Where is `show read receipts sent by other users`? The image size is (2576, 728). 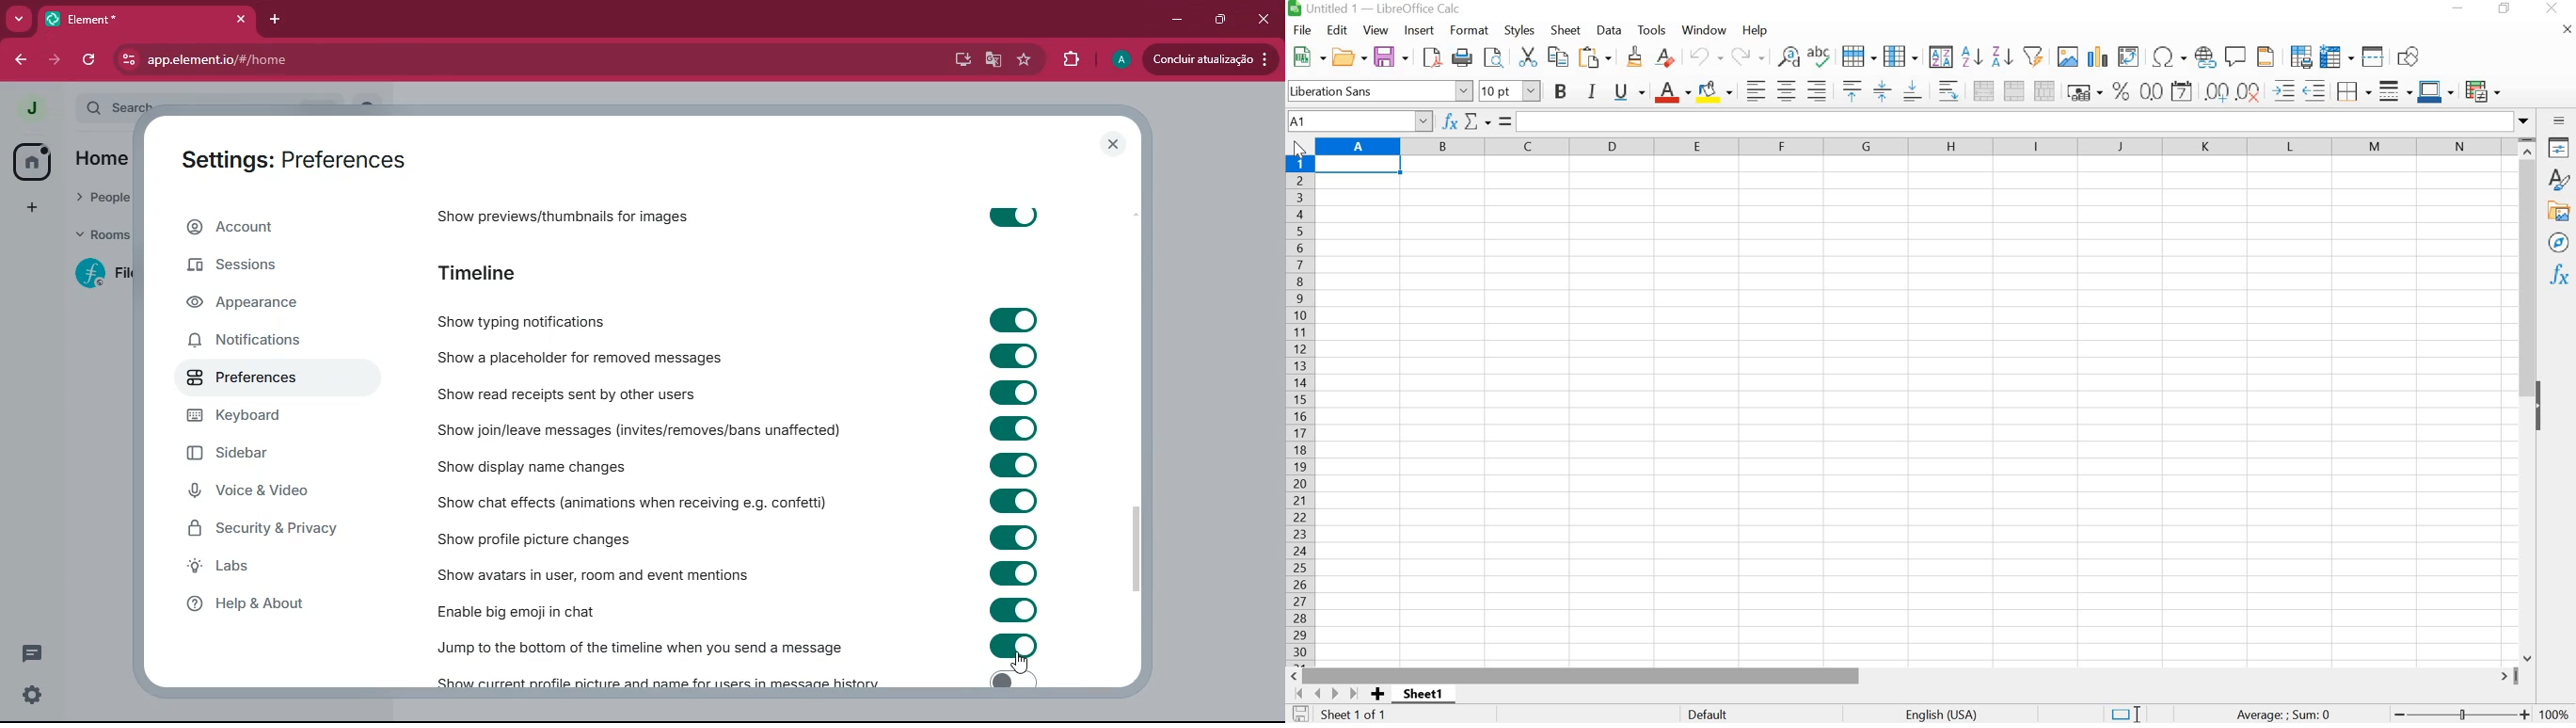
show read receipts sent by other users is located at coordinates (598, 392).